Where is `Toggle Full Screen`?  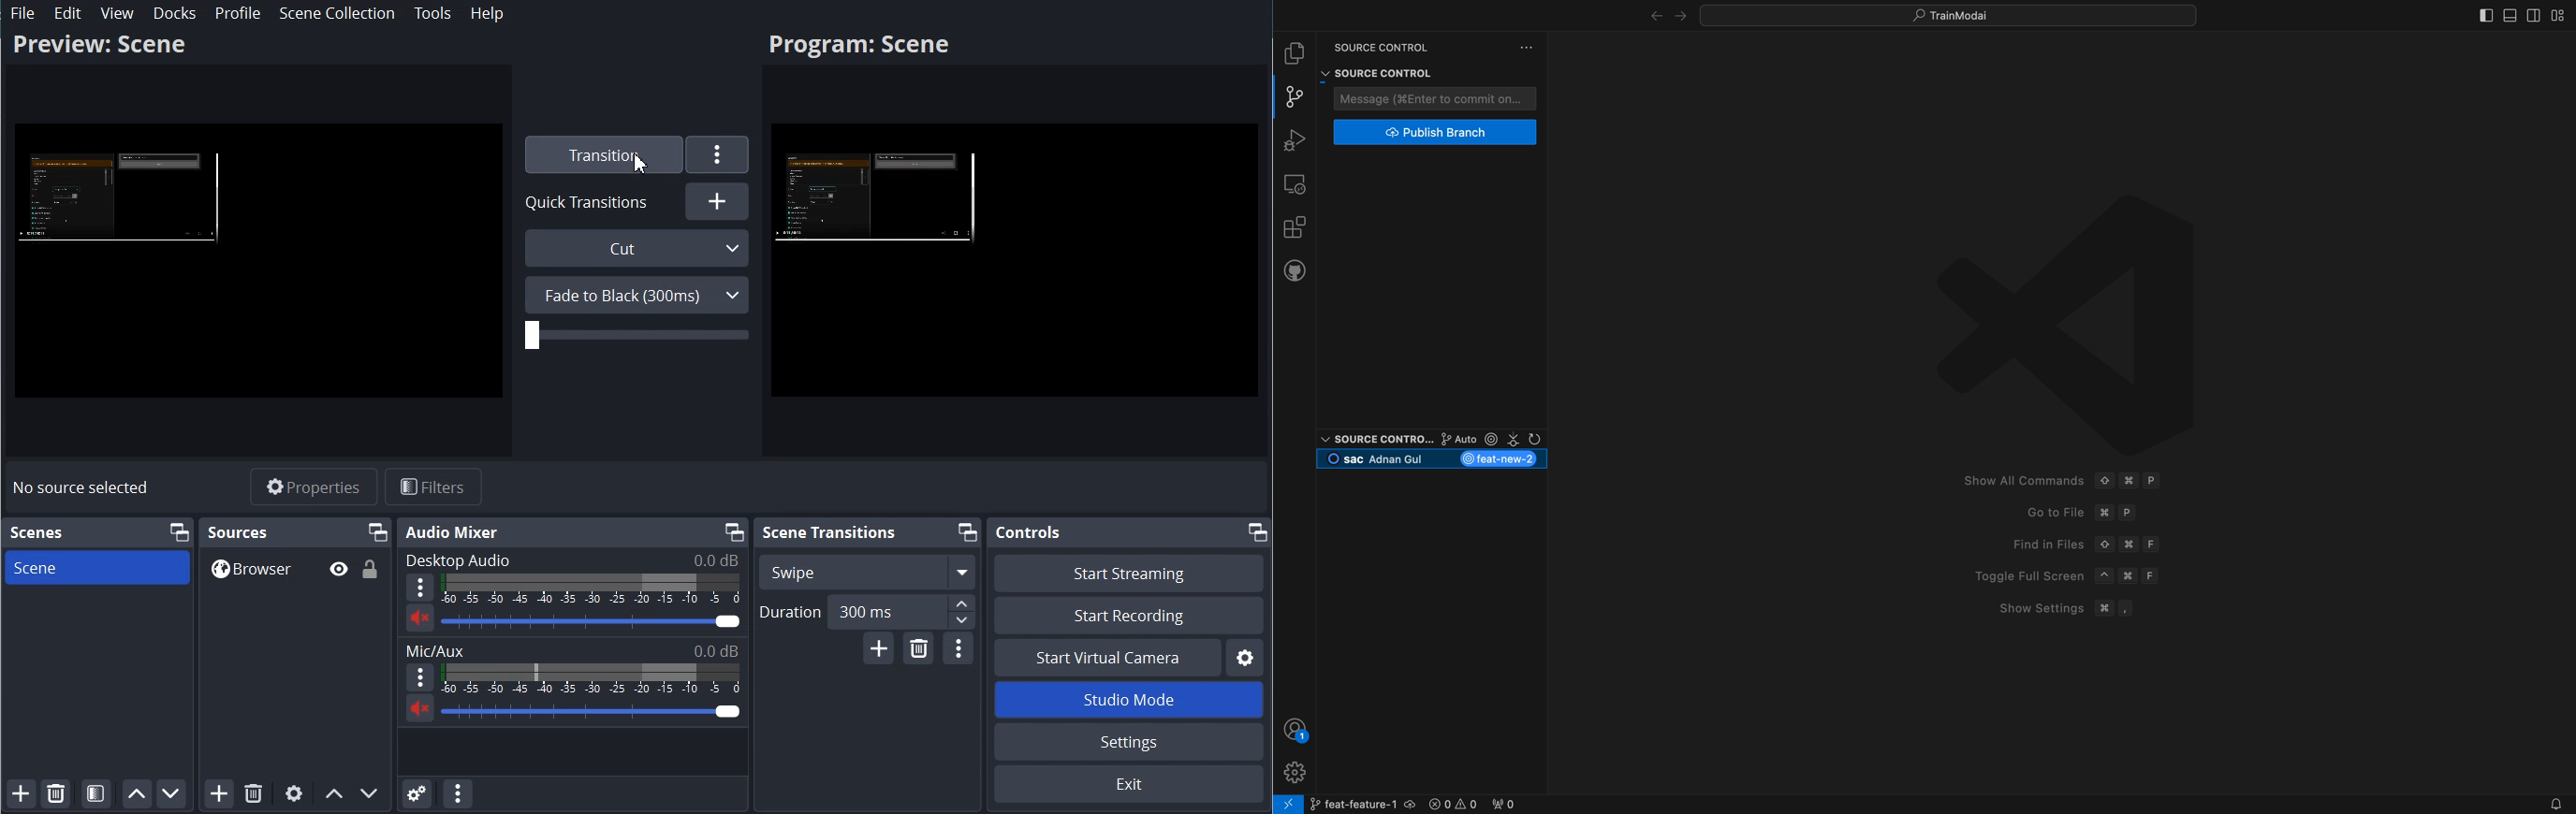
Toggle Full Screen is located at coordinates (2022, 576).